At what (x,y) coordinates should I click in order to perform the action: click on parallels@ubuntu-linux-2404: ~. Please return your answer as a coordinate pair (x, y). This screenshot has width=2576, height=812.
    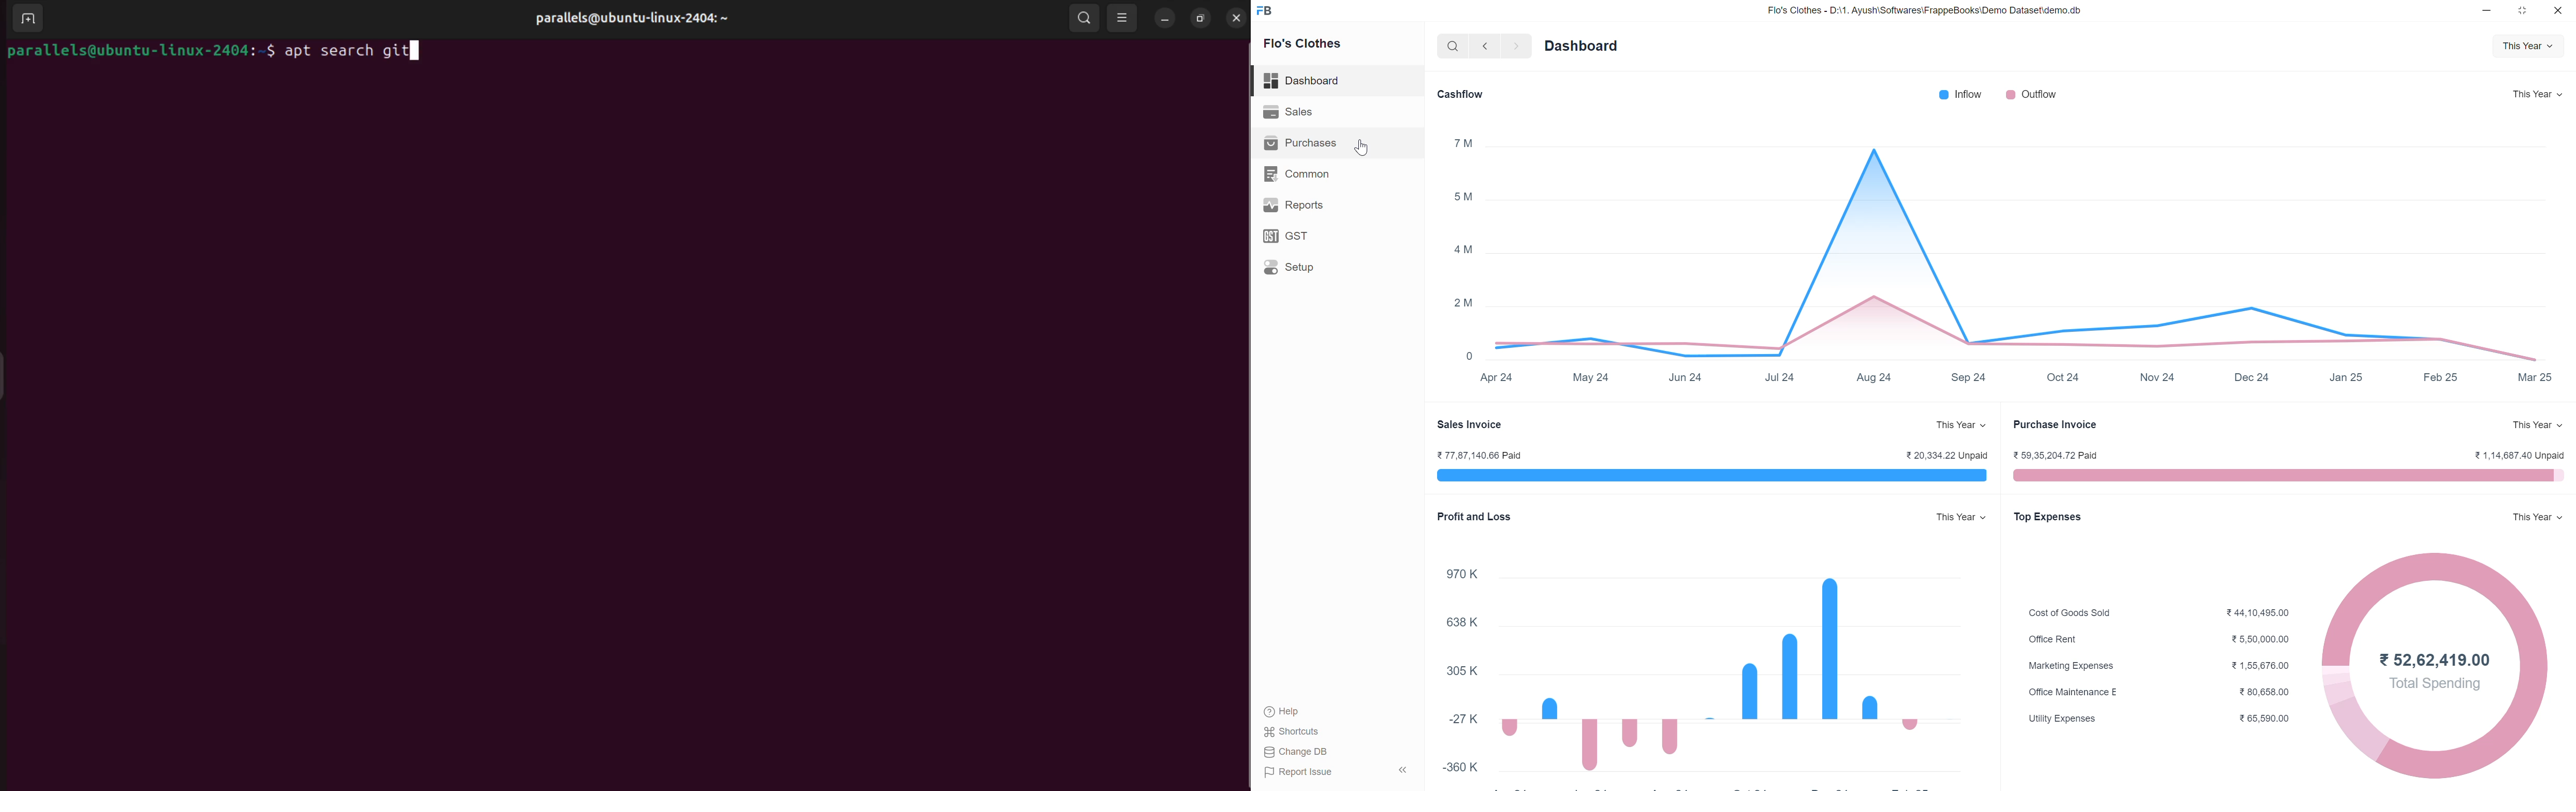
    Looking at the image, I should click on (638, 18).